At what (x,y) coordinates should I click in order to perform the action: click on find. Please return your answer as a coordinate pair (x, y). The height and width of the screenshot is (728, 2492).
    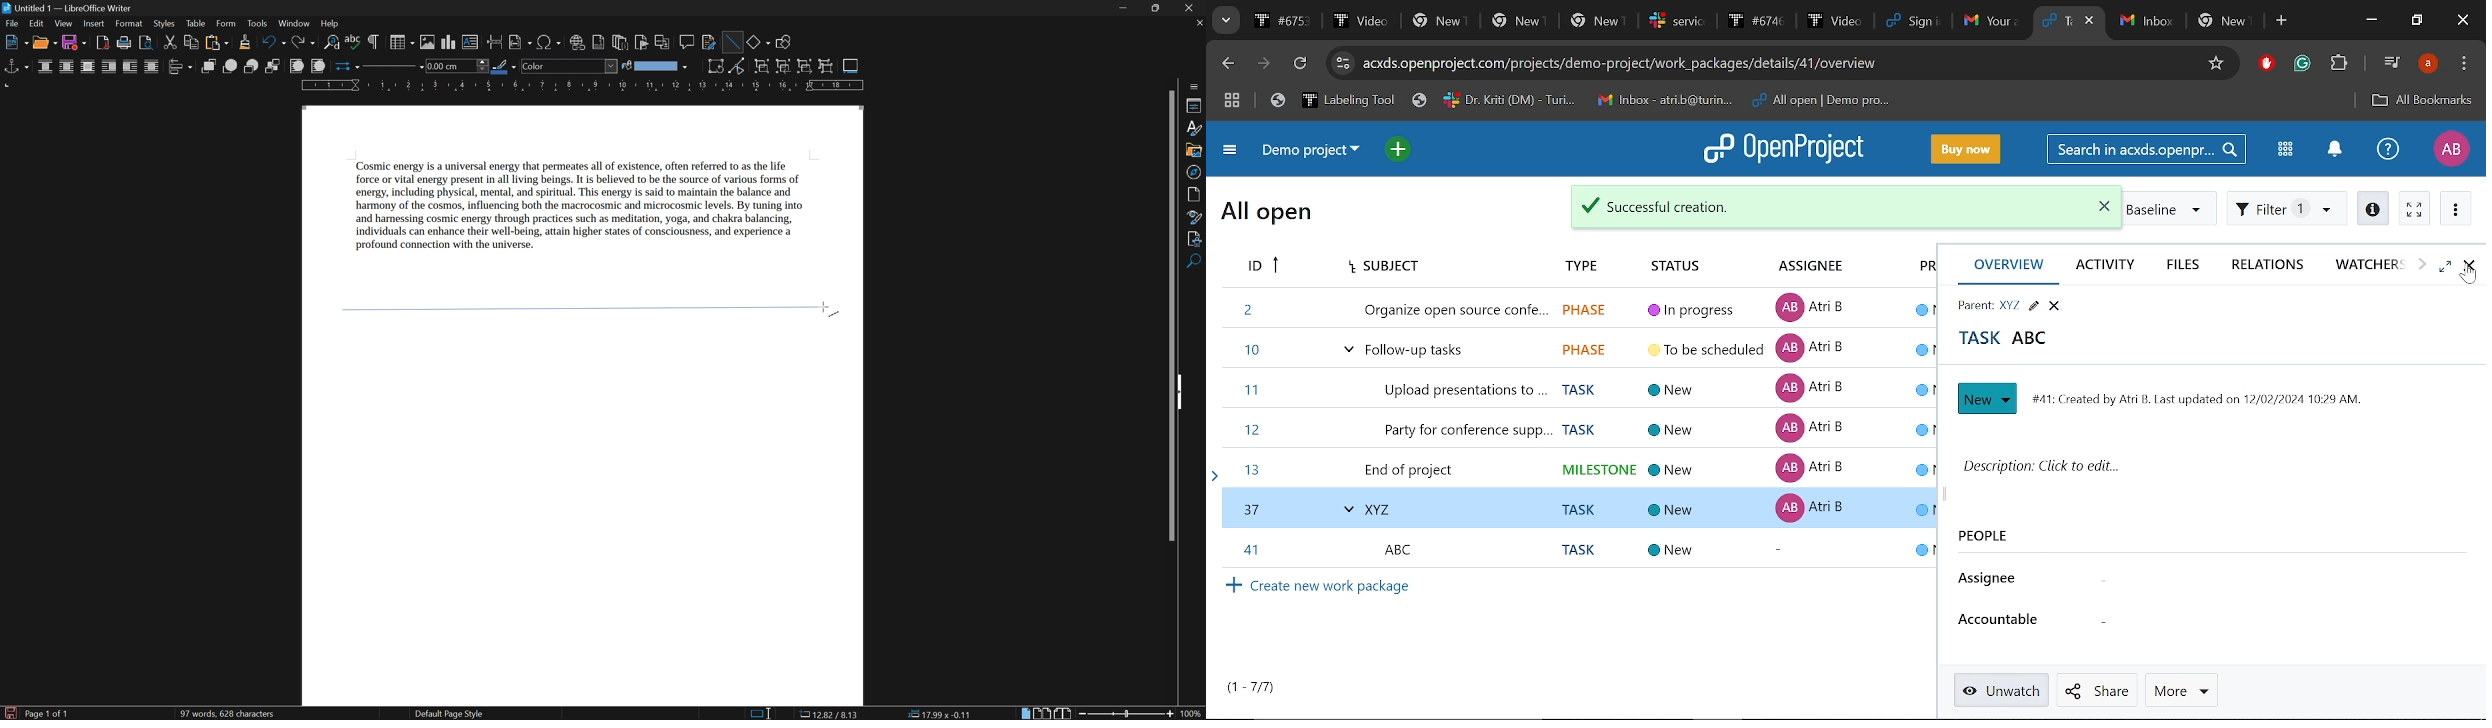
    Looking at the image, I should click on (1196, 283).